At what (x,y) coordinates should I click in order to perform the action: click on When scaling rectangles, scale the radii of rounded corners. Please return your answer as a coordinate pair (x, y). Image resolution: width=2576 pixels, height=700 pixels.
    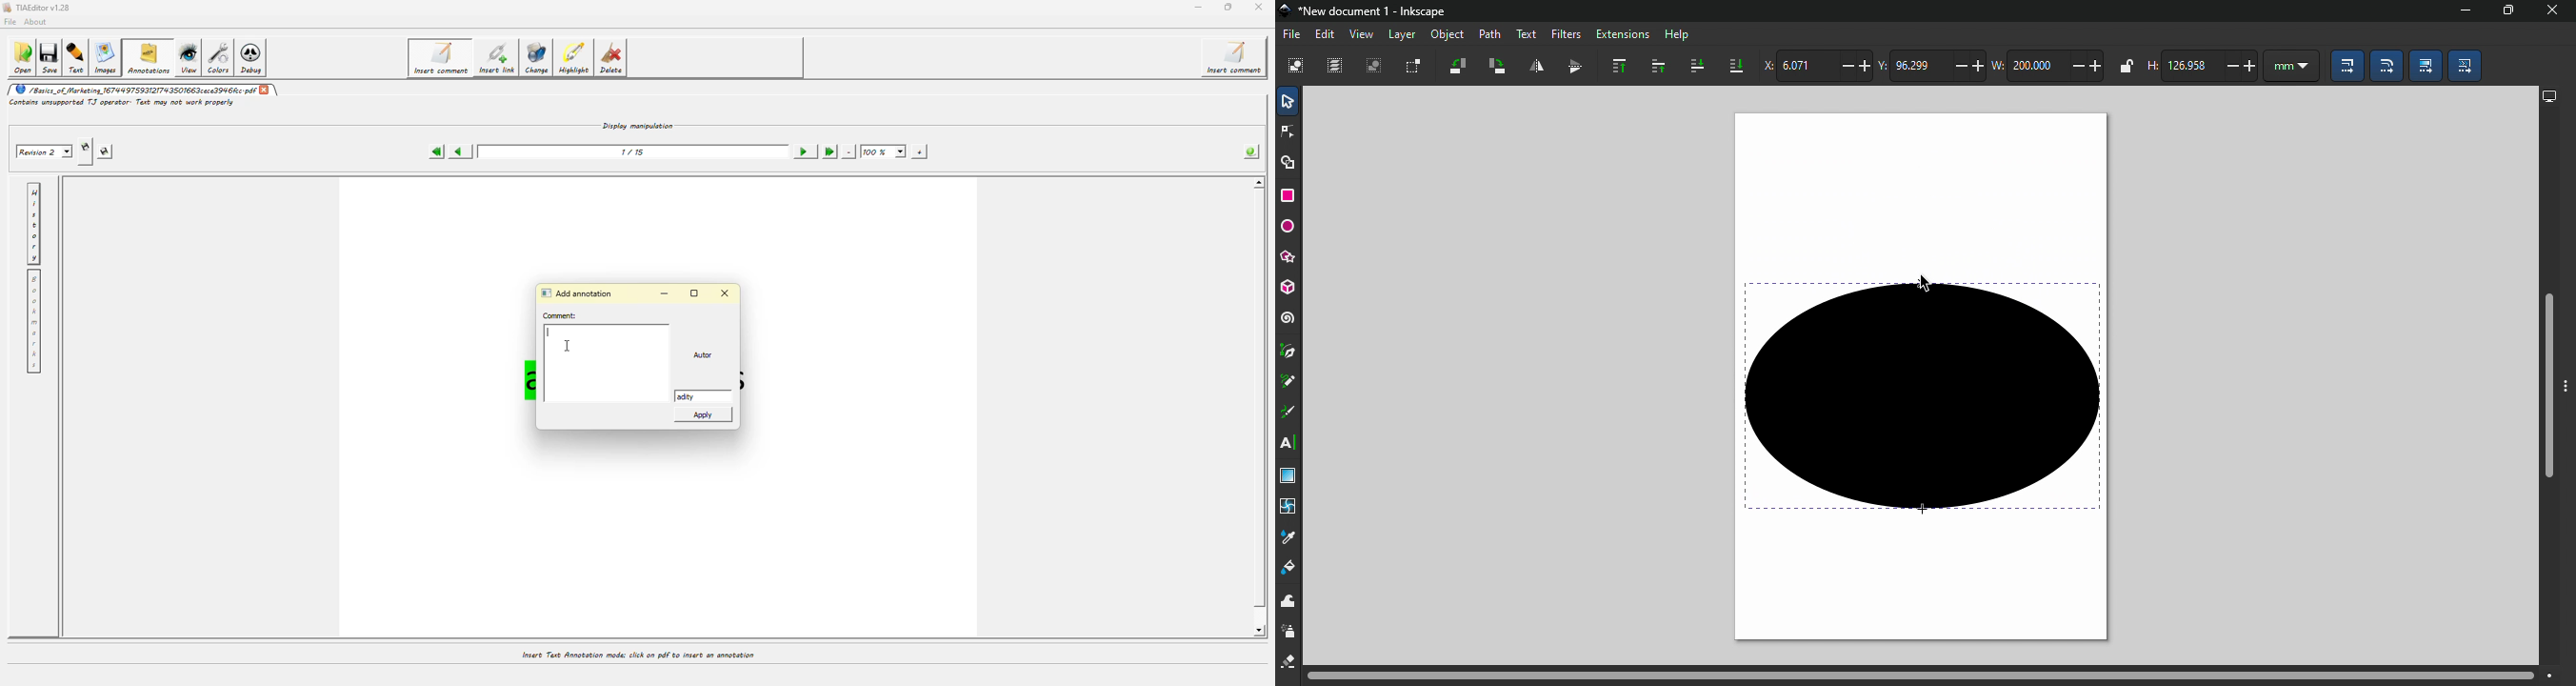
    Looking at the image, I should click on (2385, 64).